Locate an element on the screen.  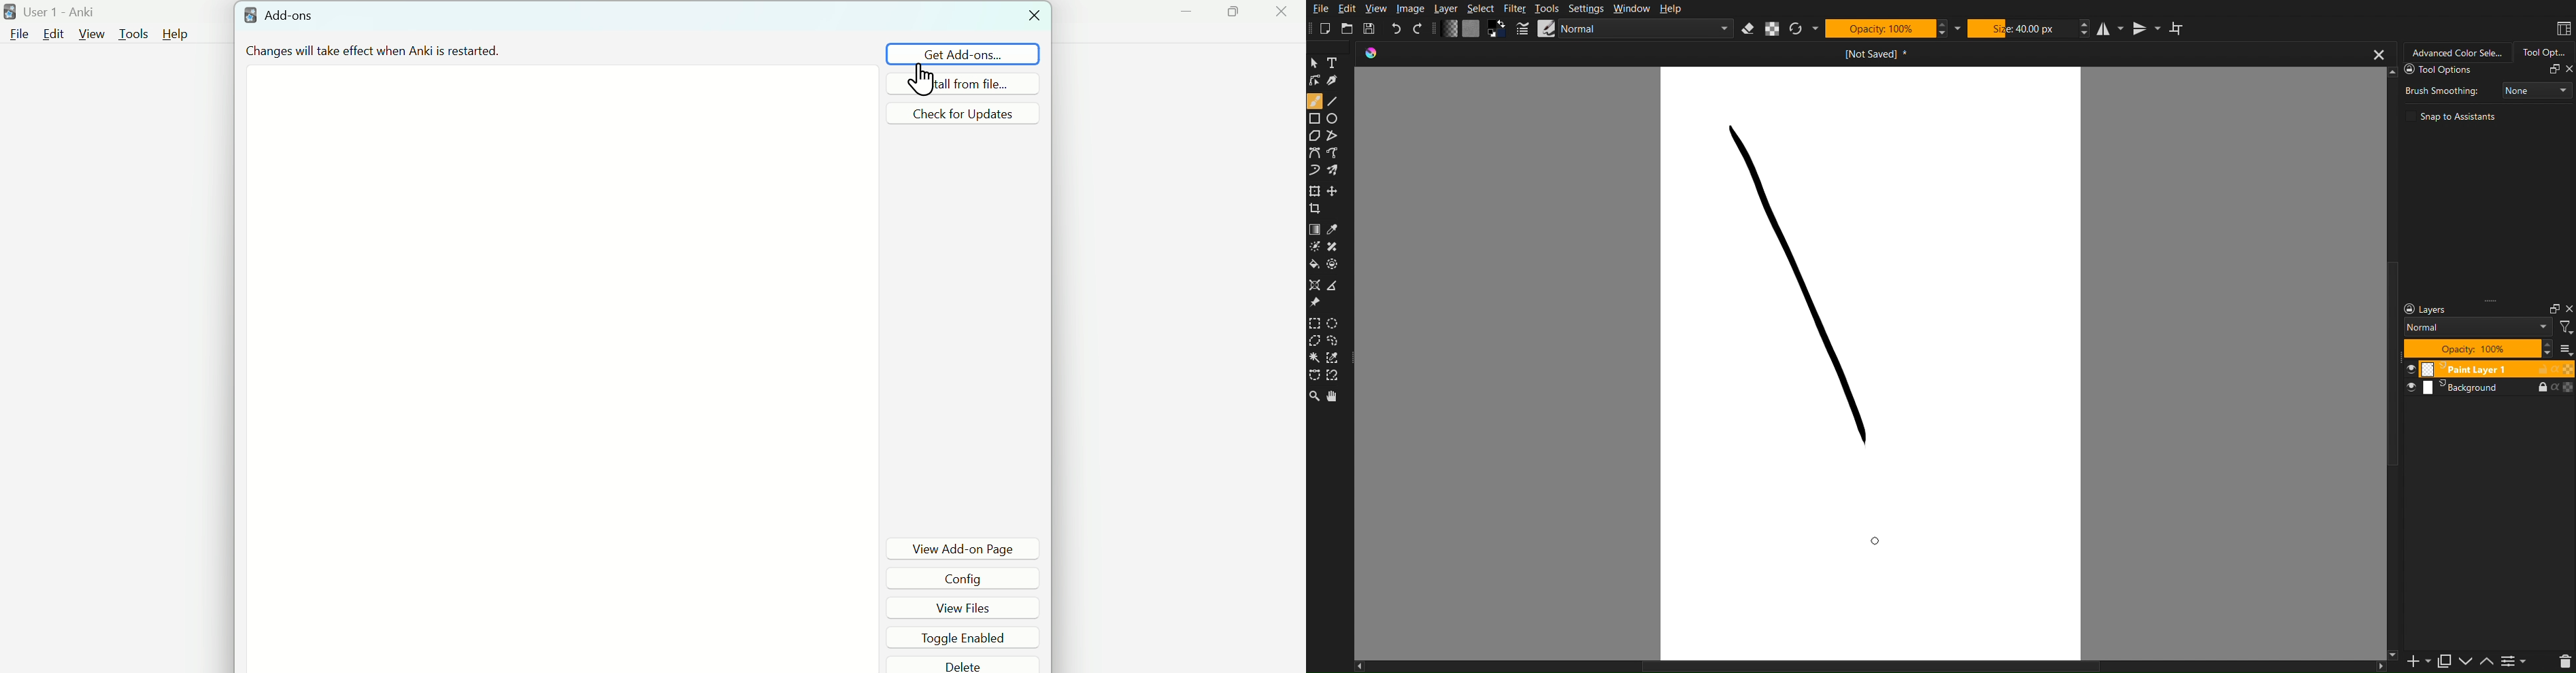
Save is located at coordinates (1371, 28).